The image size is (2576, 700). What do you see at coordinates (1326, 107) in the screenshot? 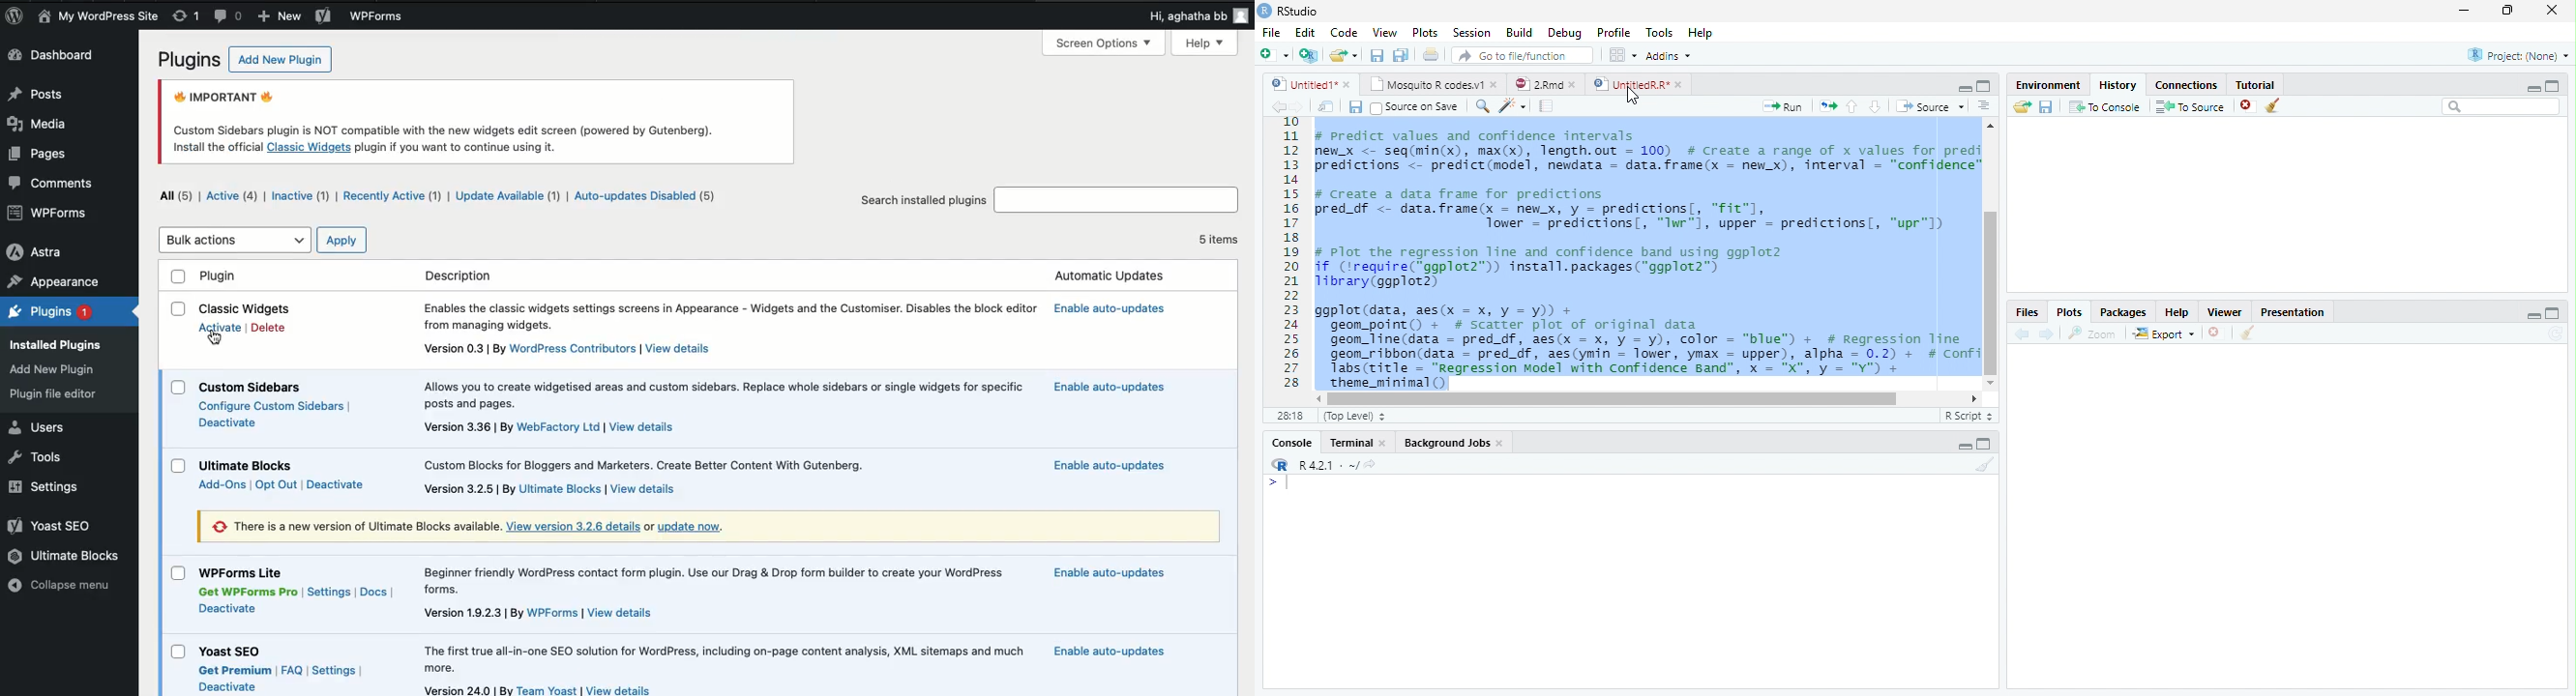
I see `Show in new window` at bounding box center [1326, 107].